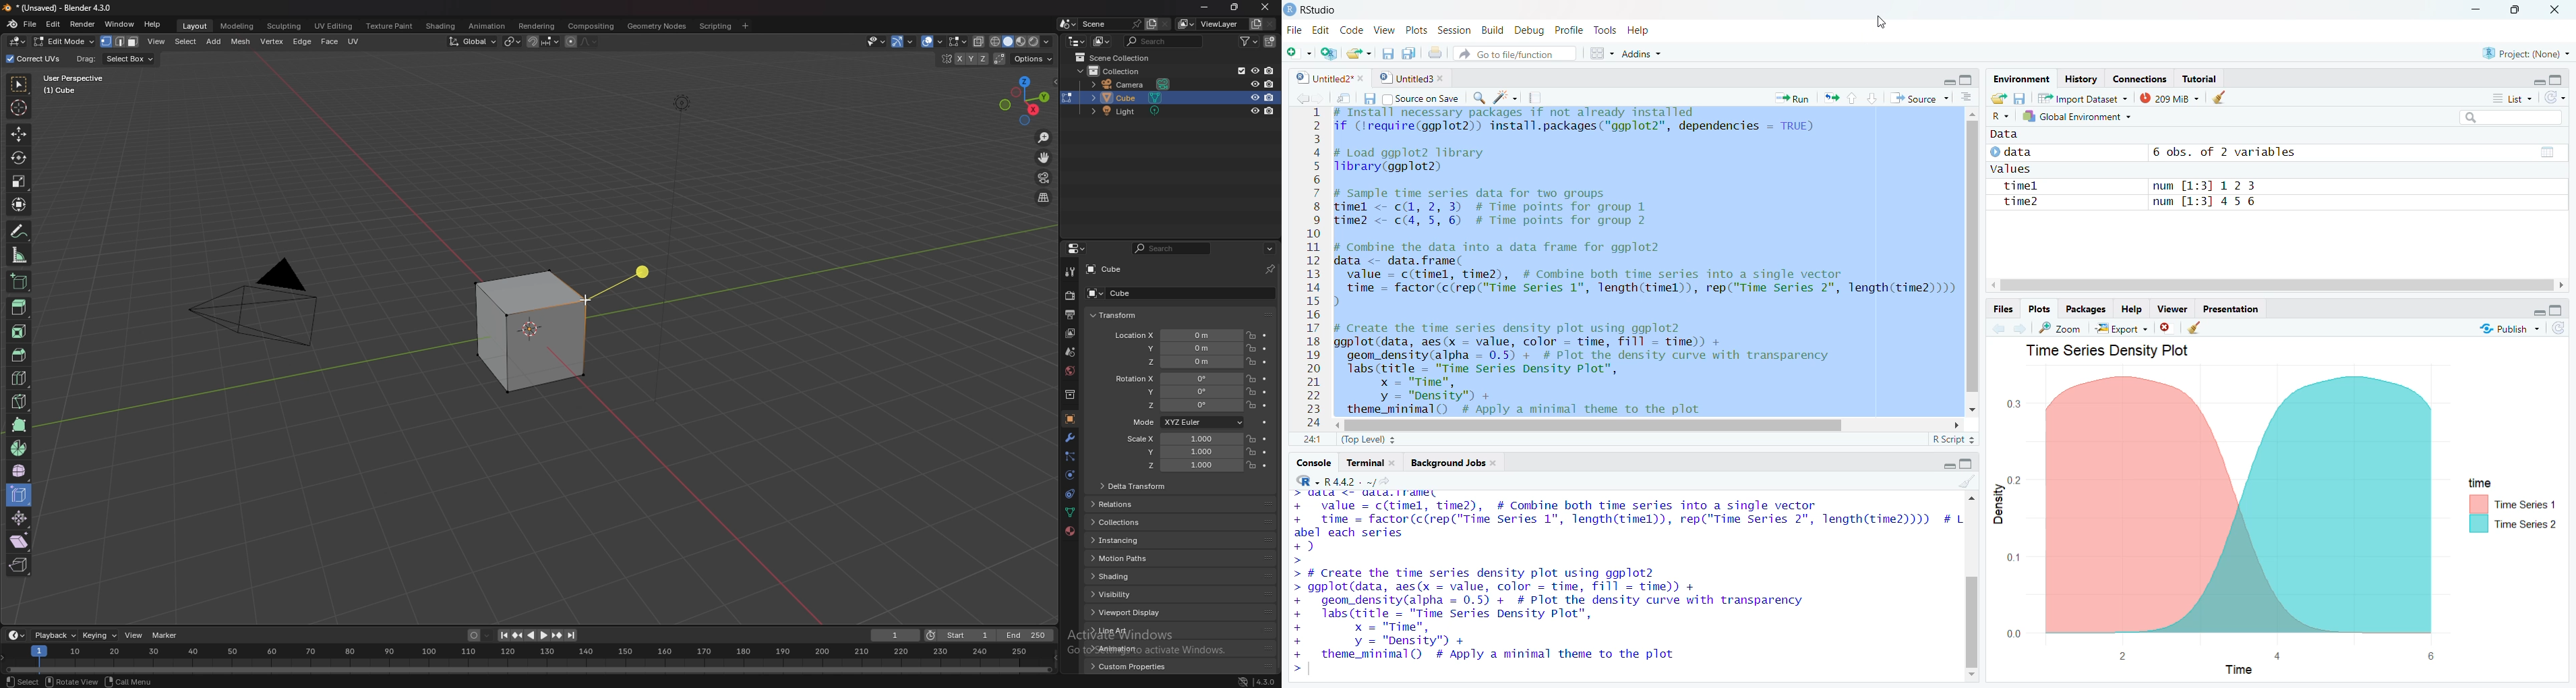 The image size is (2576, 700). I want to click on tool, so click(1070, 272).